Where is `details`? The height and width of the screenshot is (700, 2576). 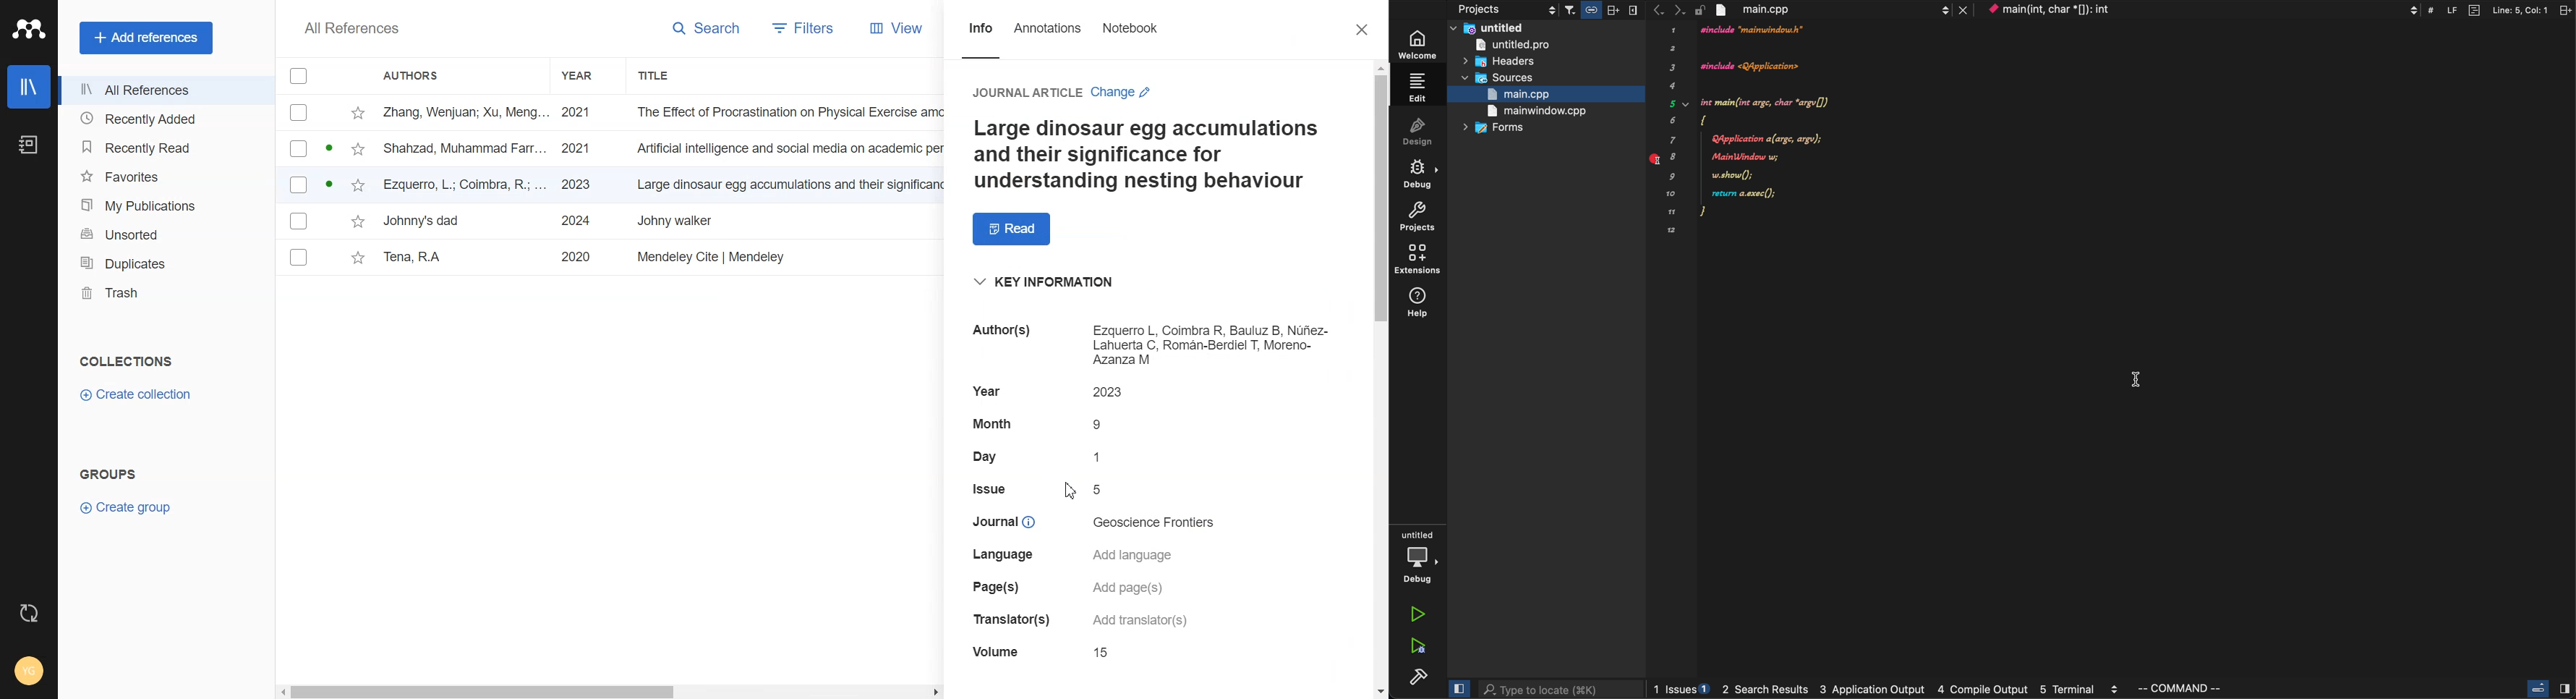 details is located at coordinates (986, 458).